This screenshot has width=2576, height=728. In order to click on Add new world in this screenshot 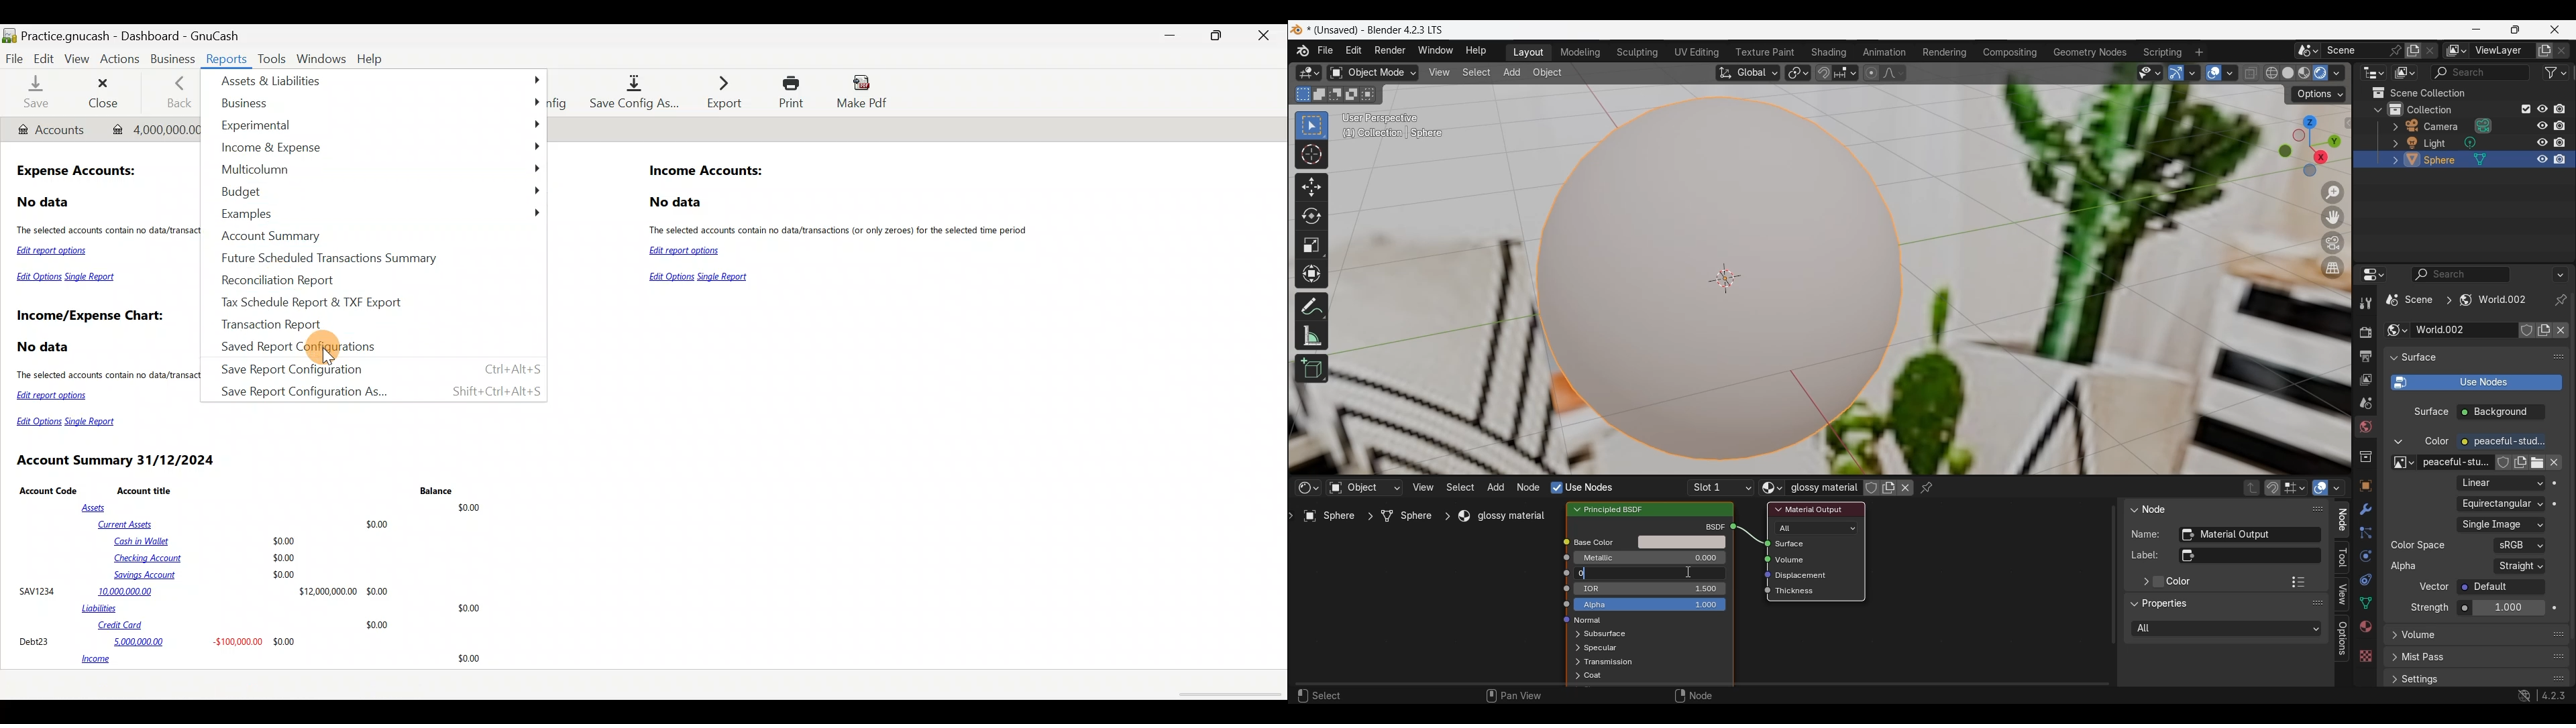, I will do `click(2544, 330)`.